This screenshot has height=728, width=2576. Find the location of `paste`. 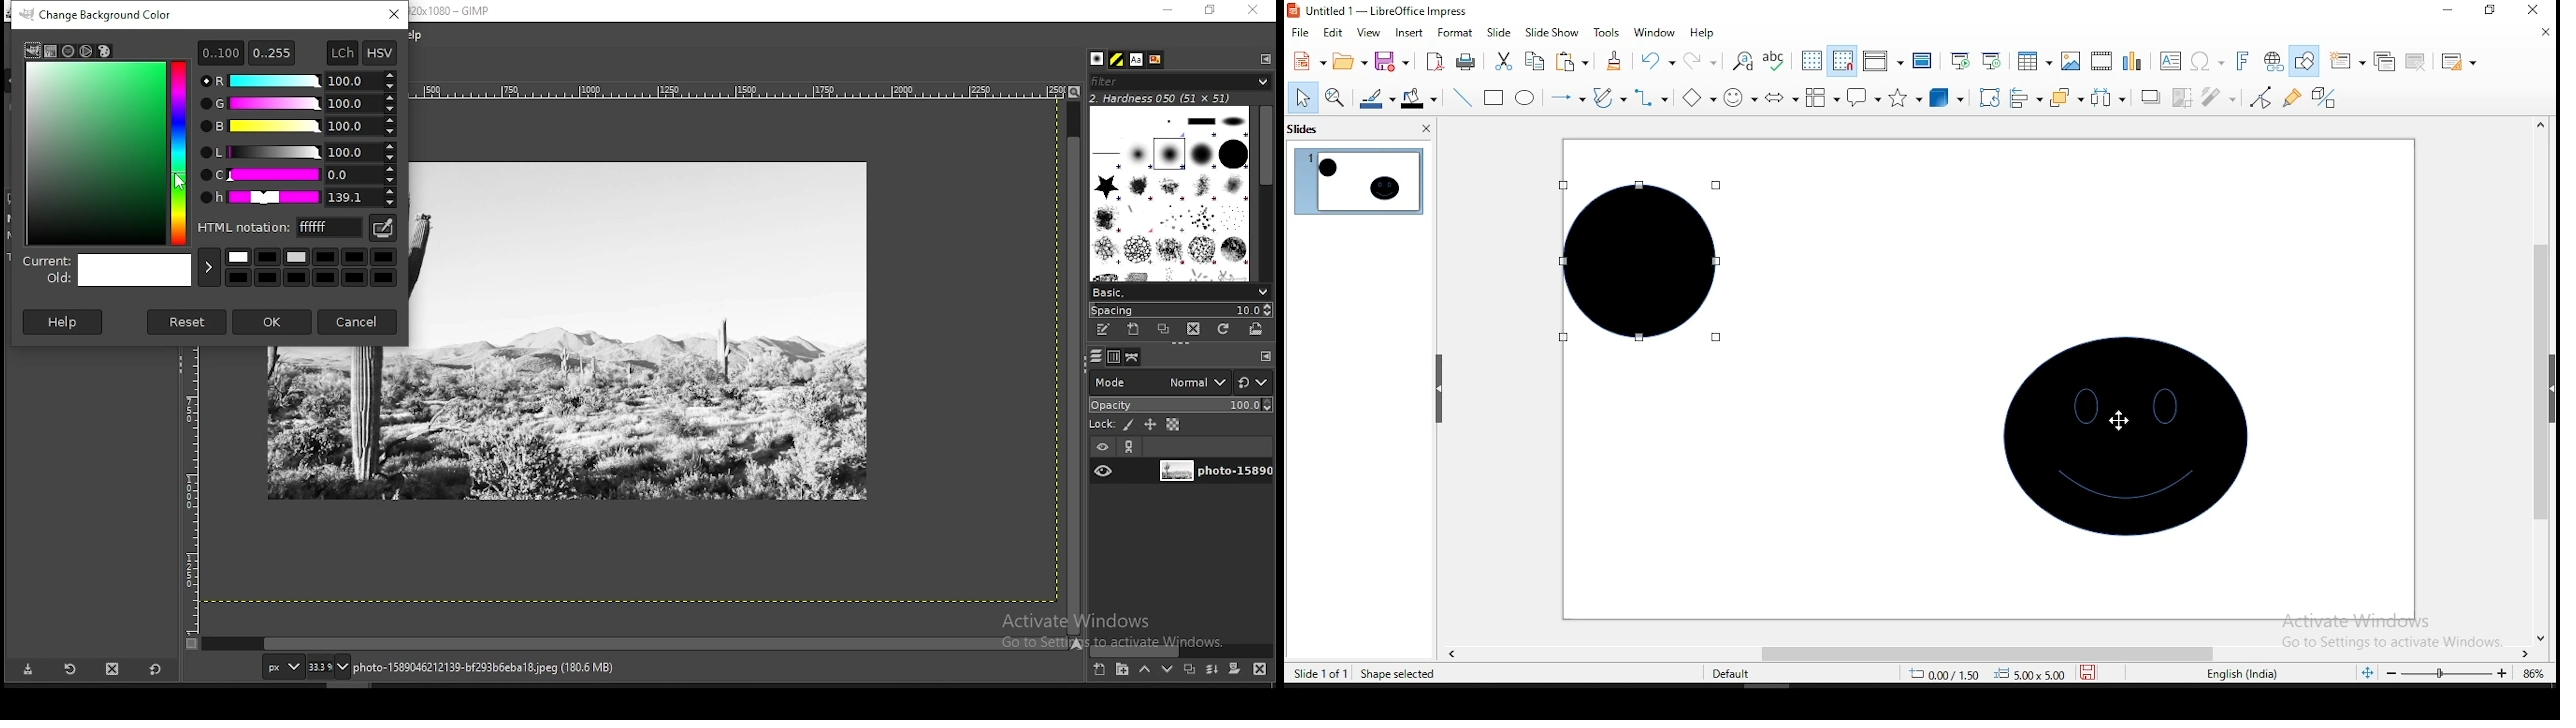

paste is located at coordinates (1572, 63).